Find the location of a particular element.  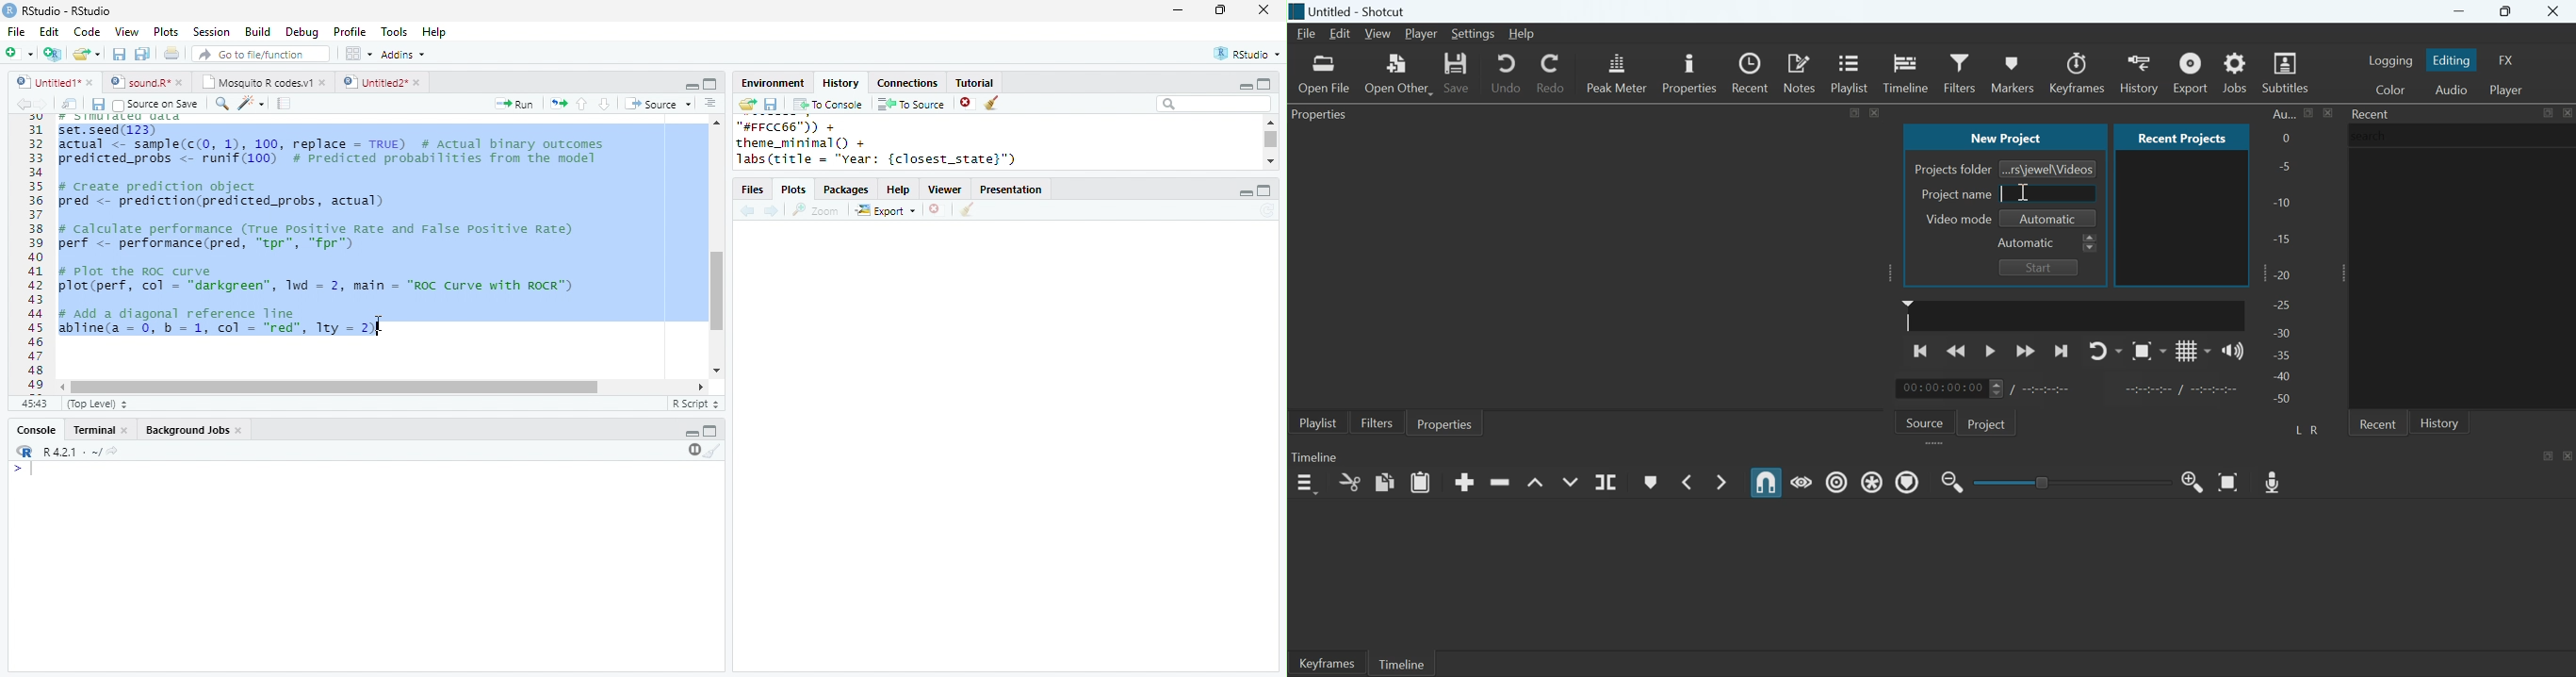

scroll bar is located at coordinates (1272, 140).